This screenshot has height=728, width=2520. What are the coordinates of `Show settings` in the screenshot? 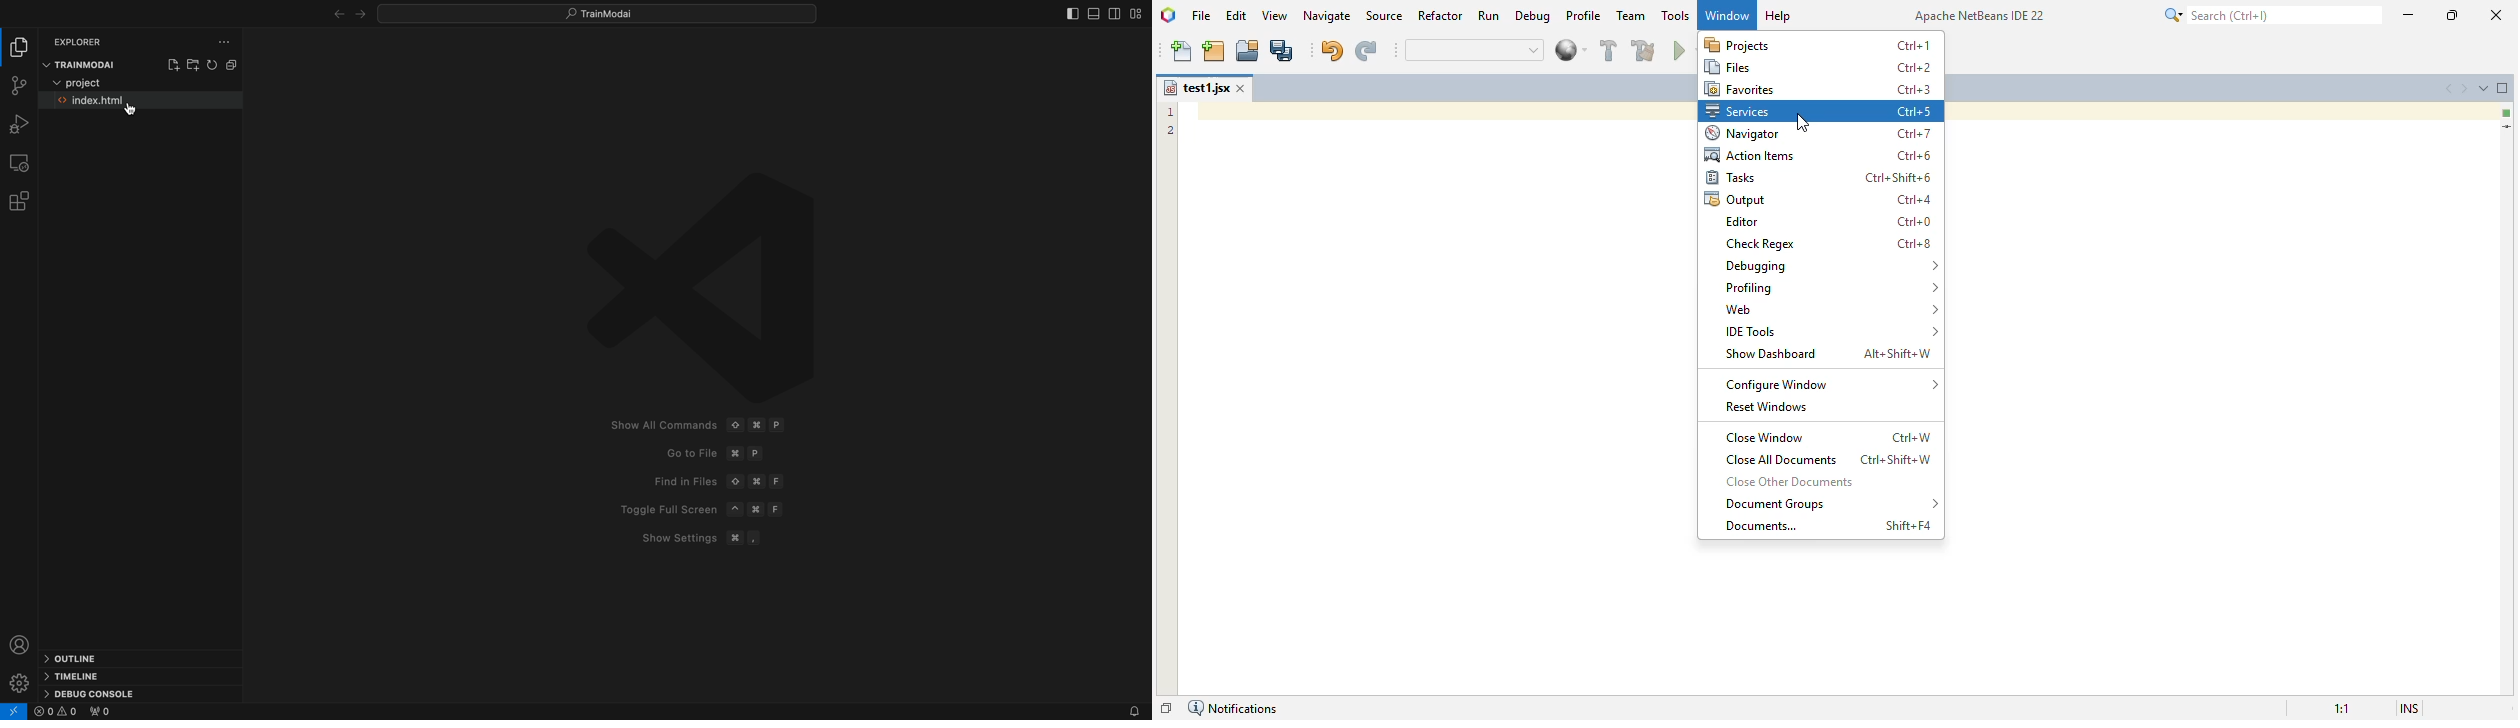 It's located at (708, 538).